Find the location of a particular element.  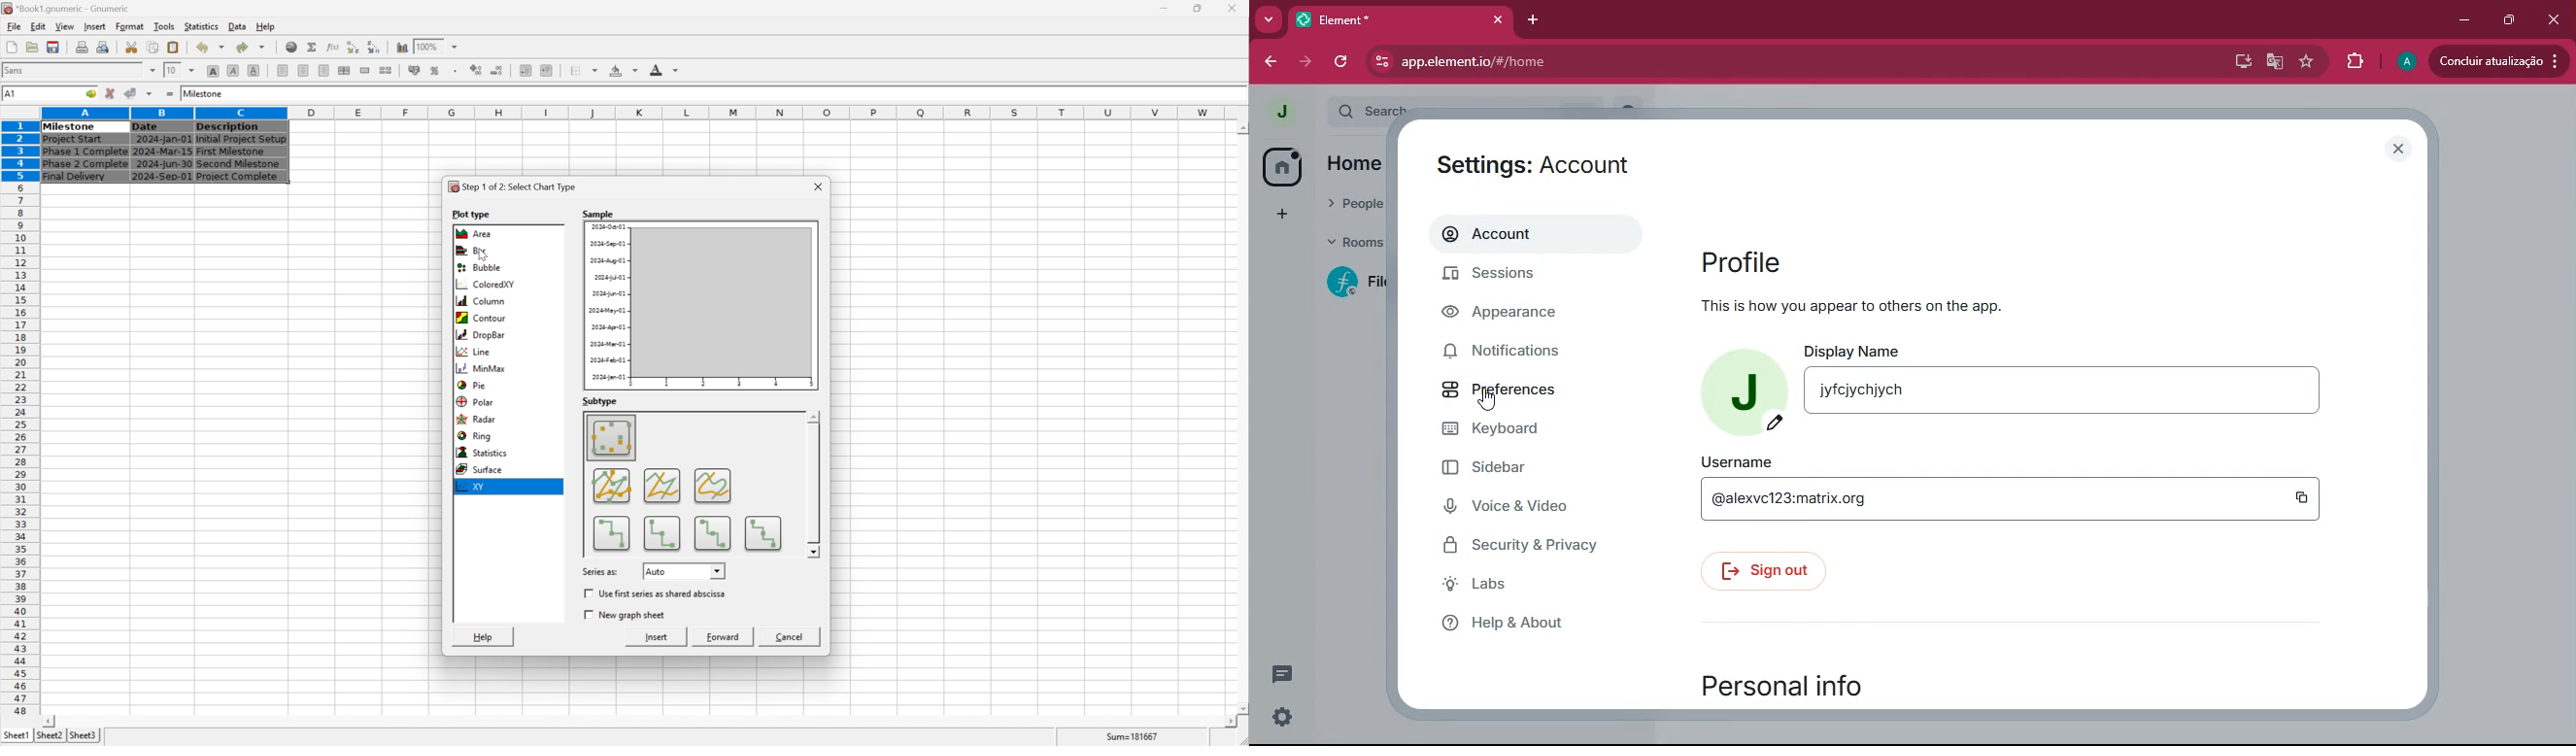

create a new workbook is located at coordinates (11, 48).